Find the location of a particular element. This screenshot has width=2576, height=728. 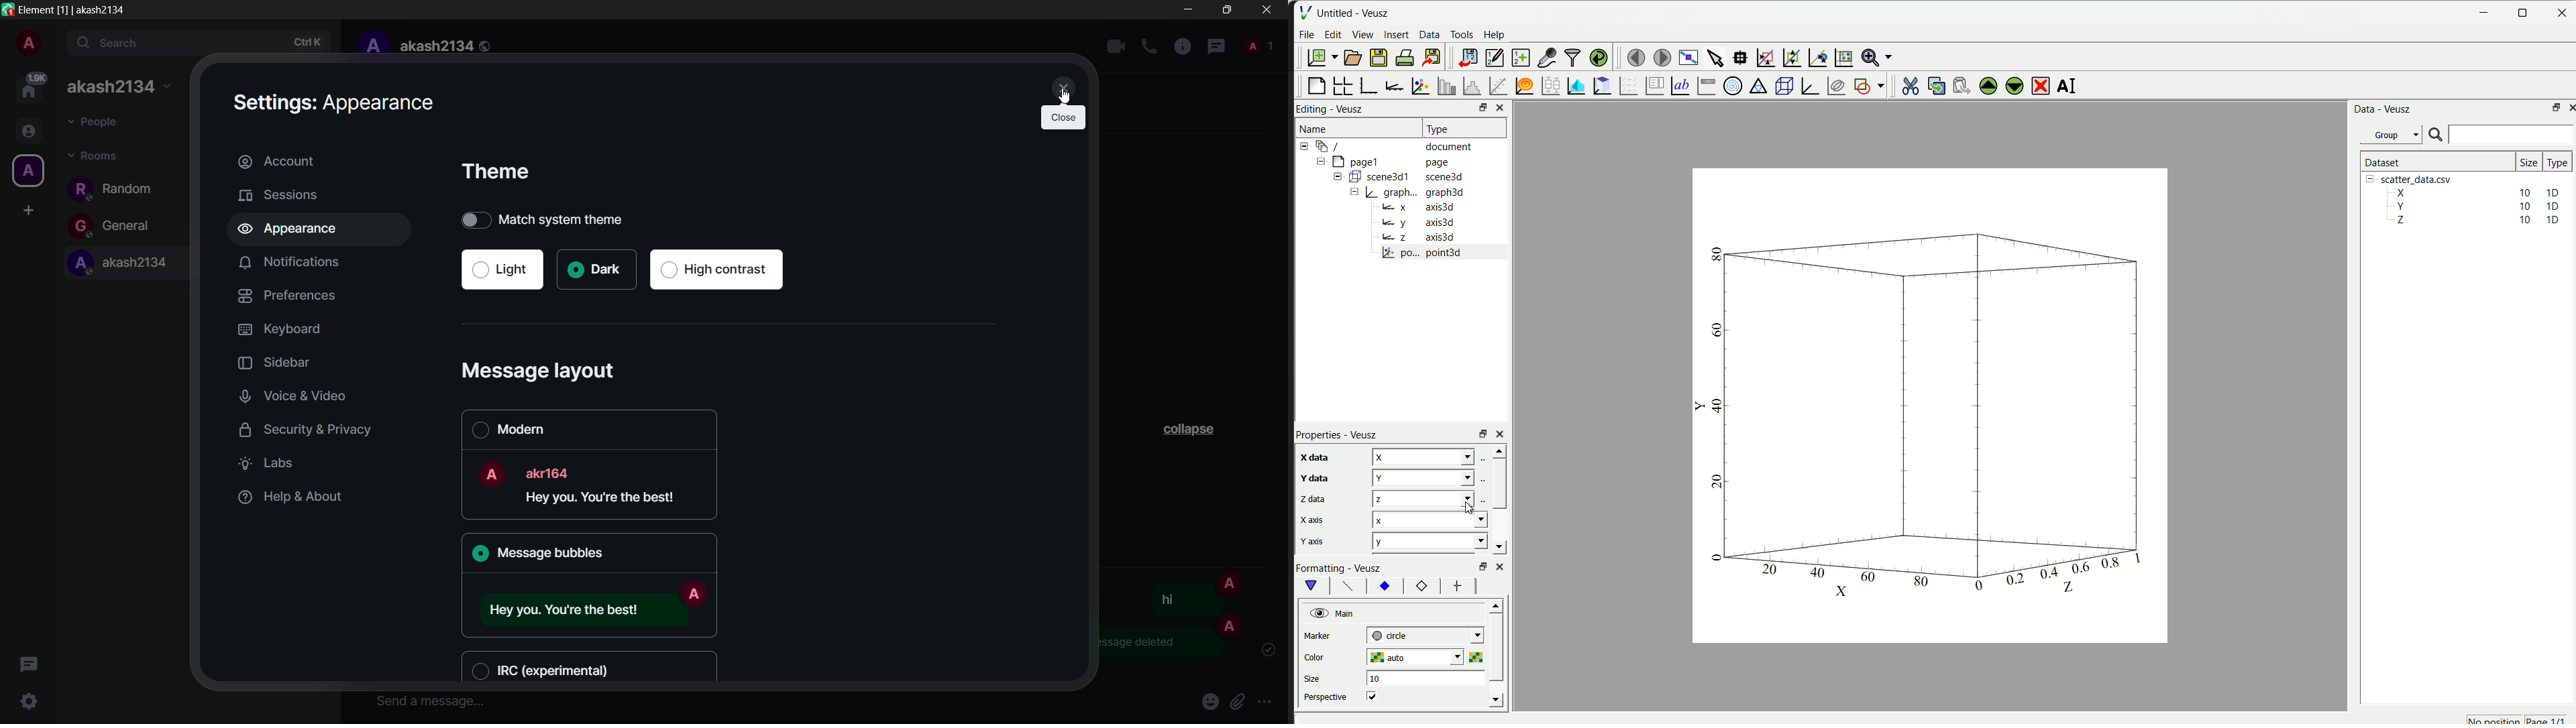

po... point3d is located at coordinates (1424, 253).